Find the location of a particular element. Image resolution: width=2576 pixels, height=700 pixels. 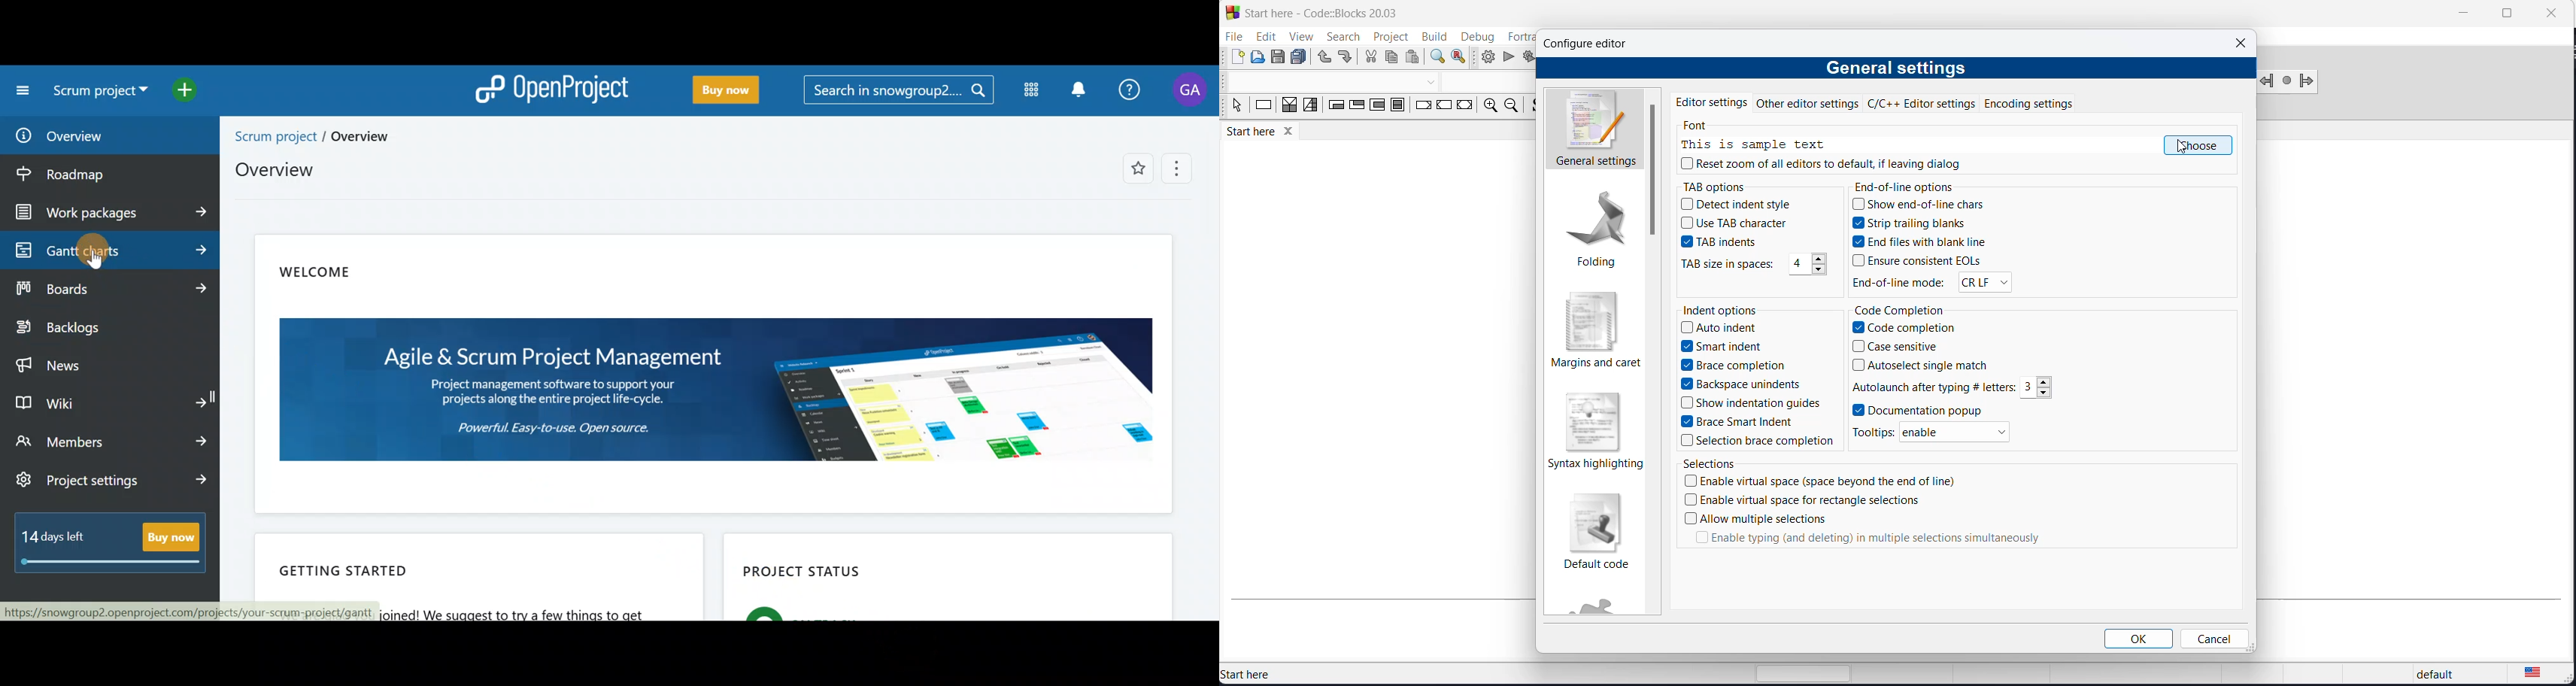

replace is located at coordinates (1461, 57).